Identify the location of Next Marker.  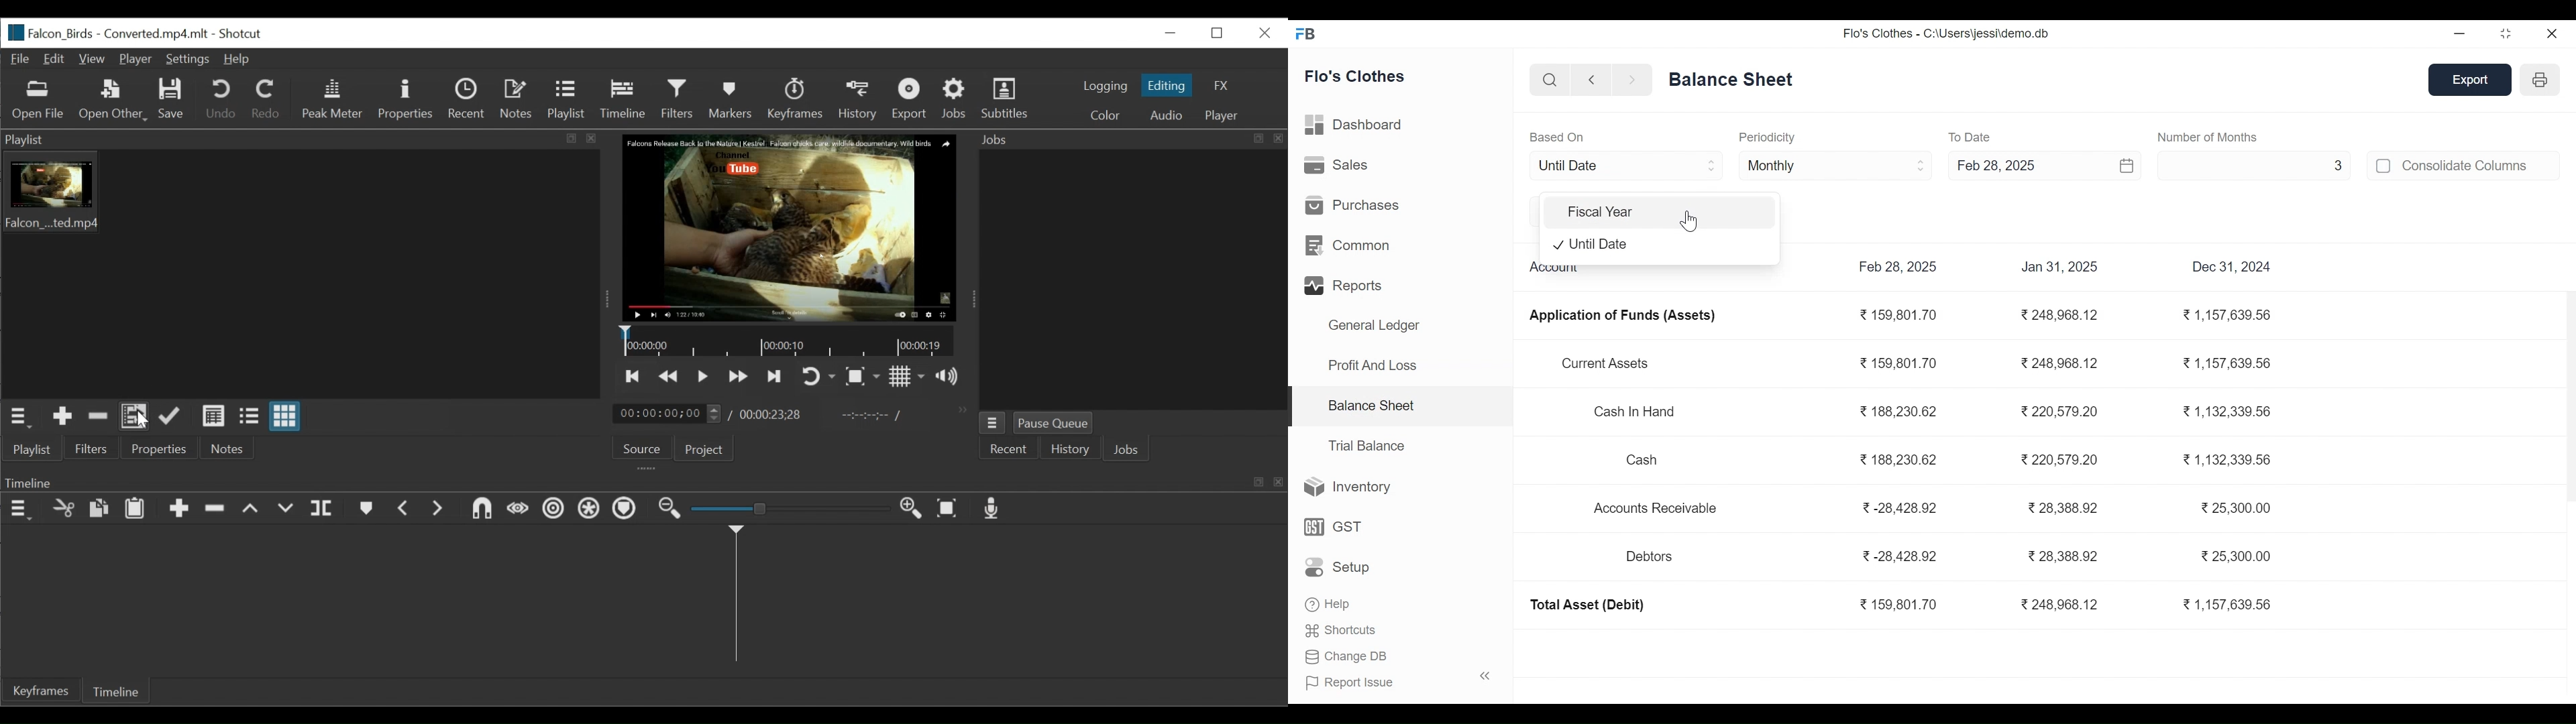
(439, 509).